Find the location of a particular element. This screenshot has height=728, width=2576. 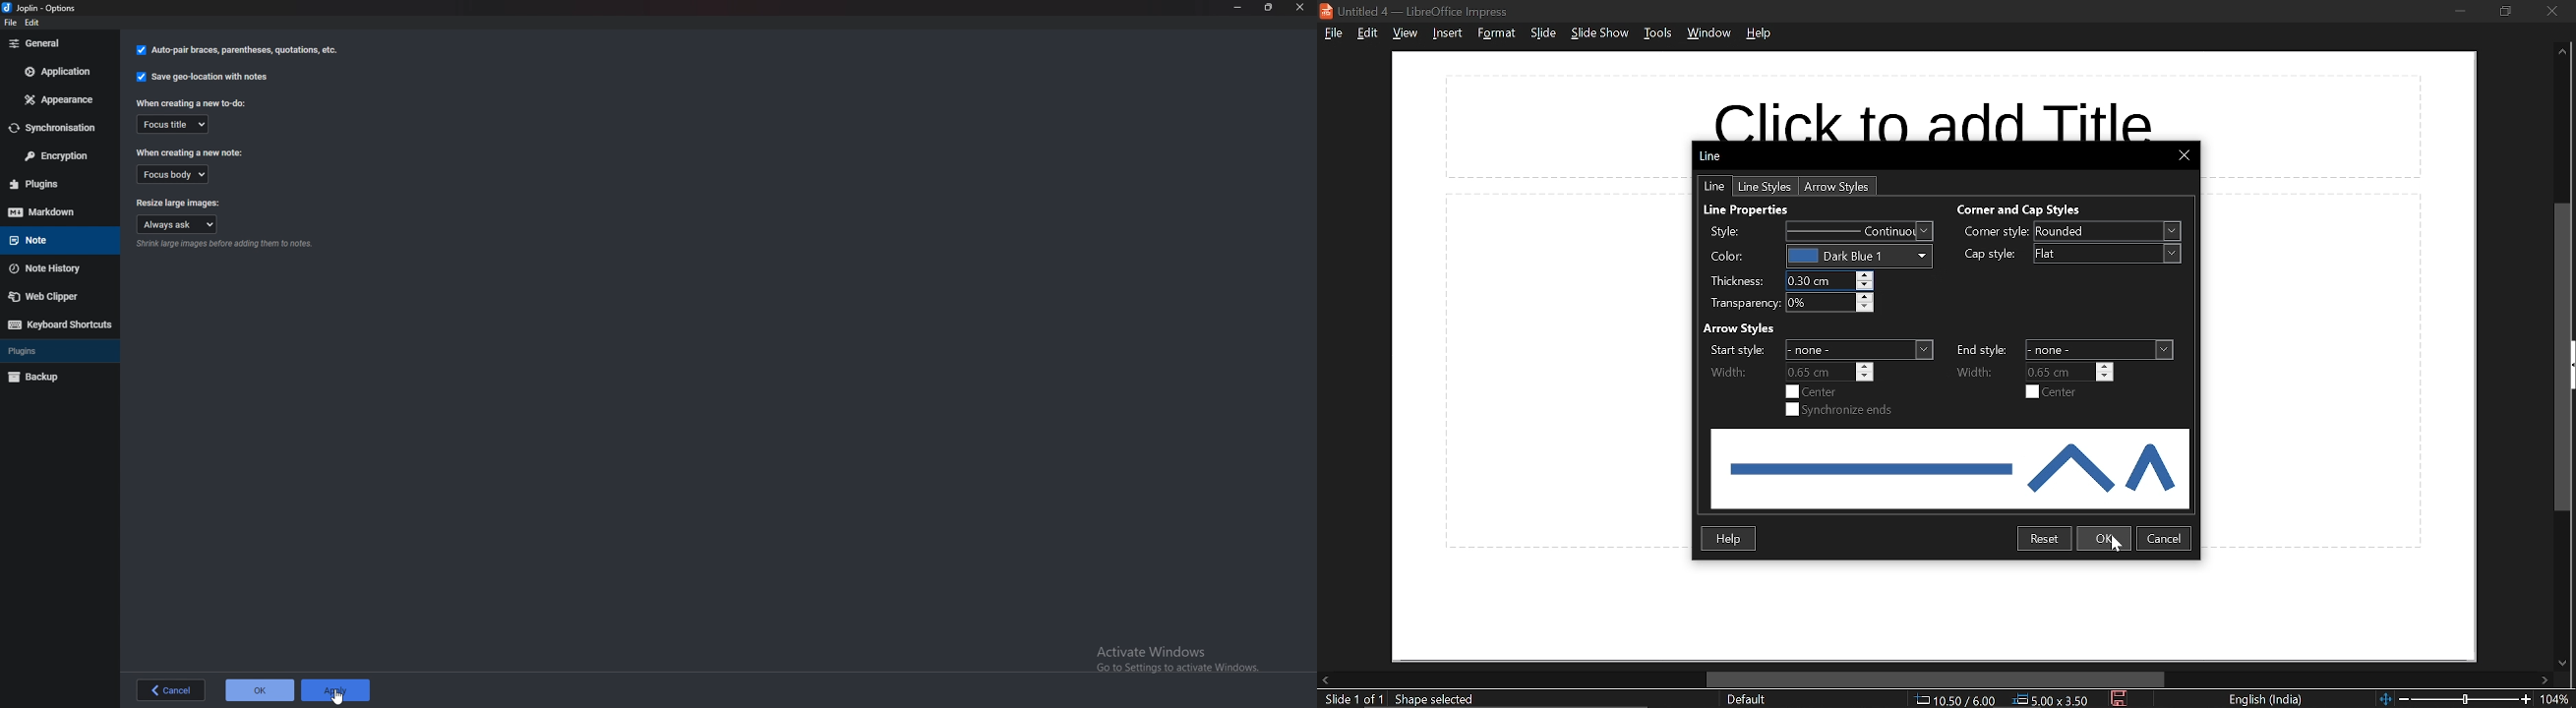

info is located at coordinates (228, 245).